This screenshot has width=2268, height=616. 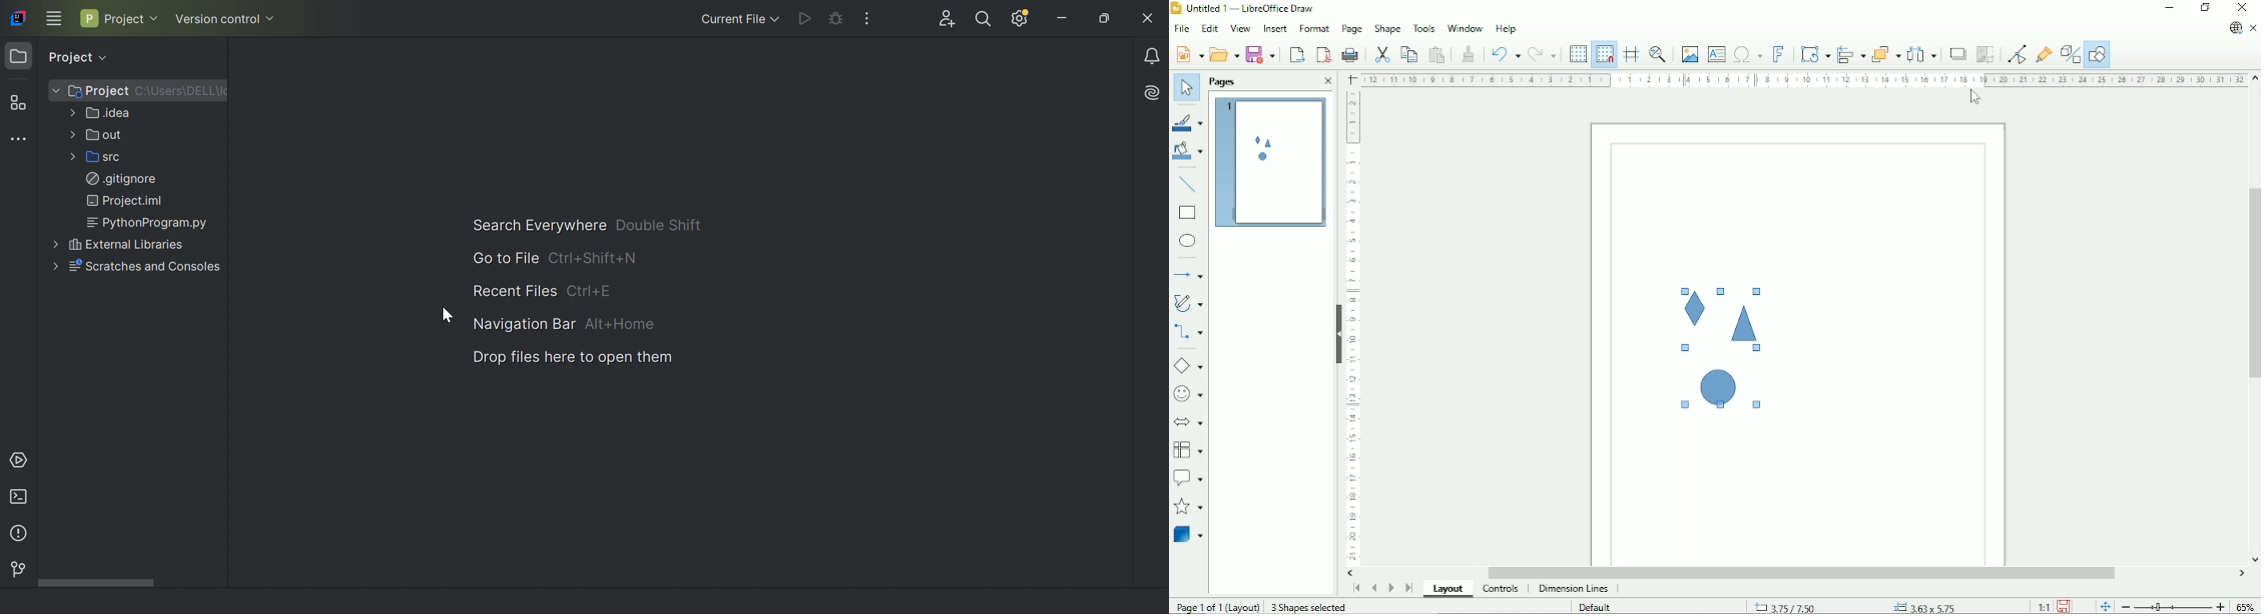 I want to click on Print, so click(x=1351, y=53).